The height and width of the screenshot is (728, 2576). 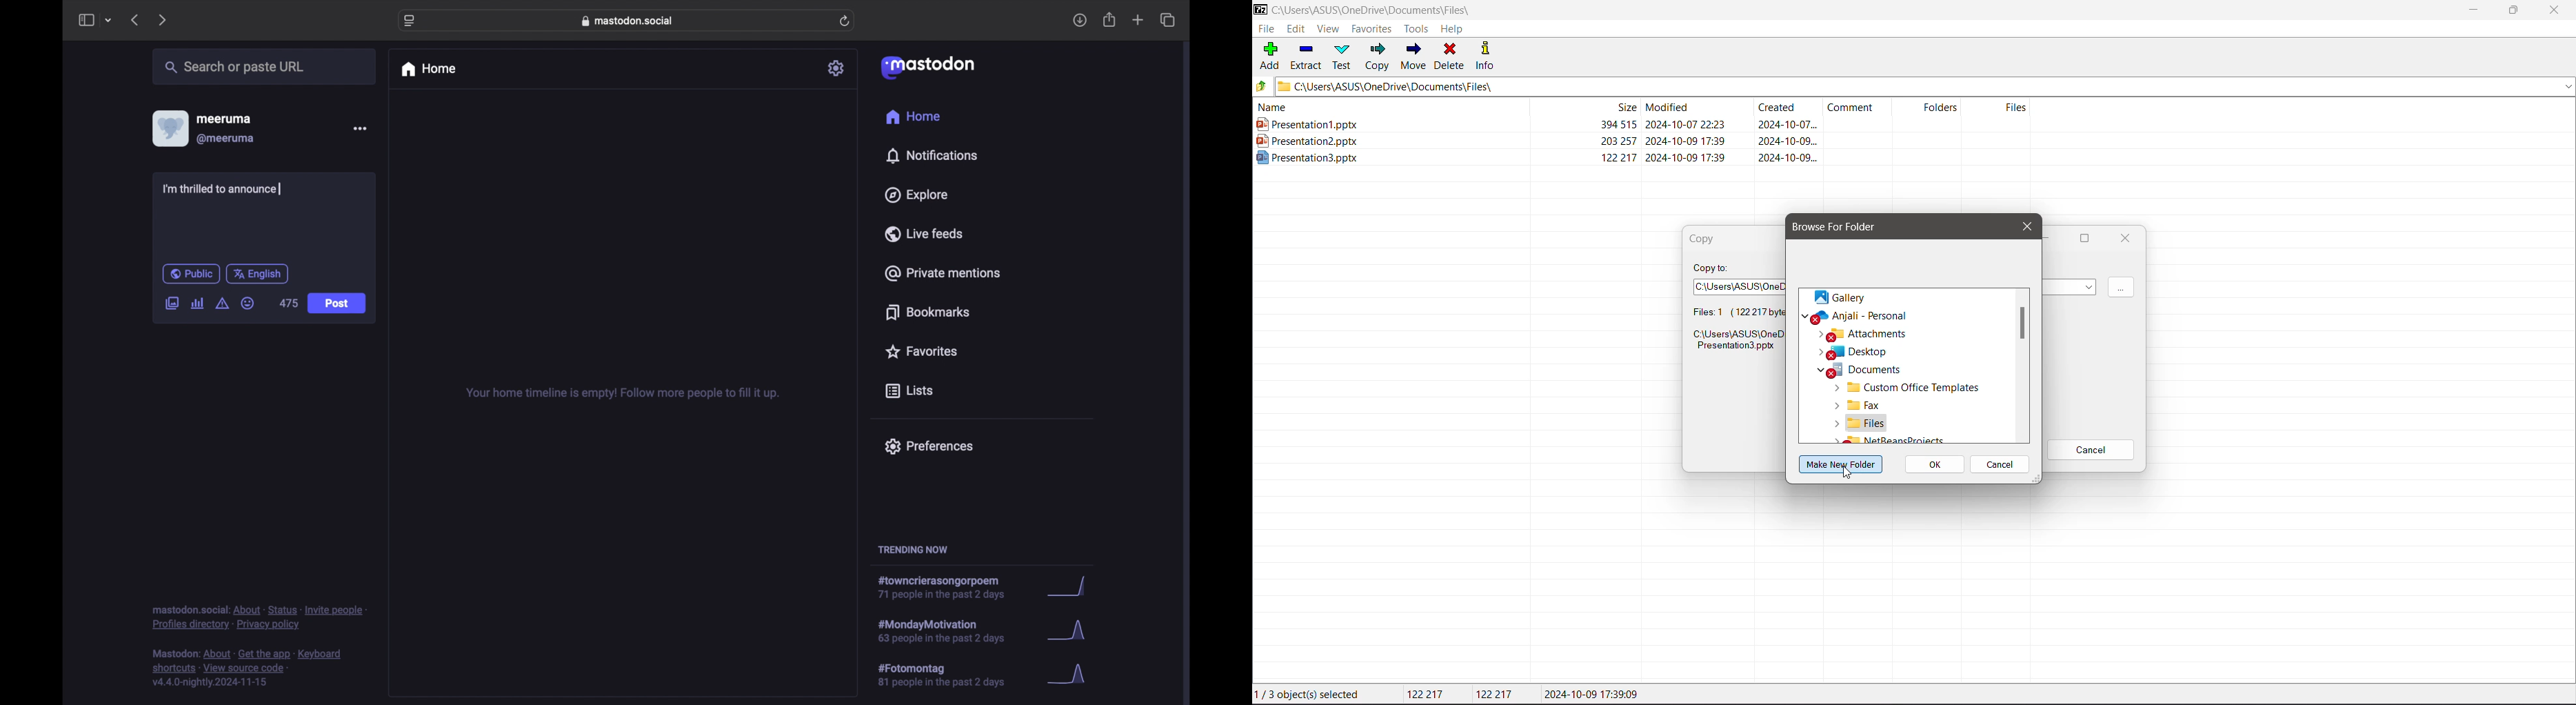 What do you see at coordinates (951, 674) in the screenshot?
I see `hashtag trend` at bounding box center [951, 674].